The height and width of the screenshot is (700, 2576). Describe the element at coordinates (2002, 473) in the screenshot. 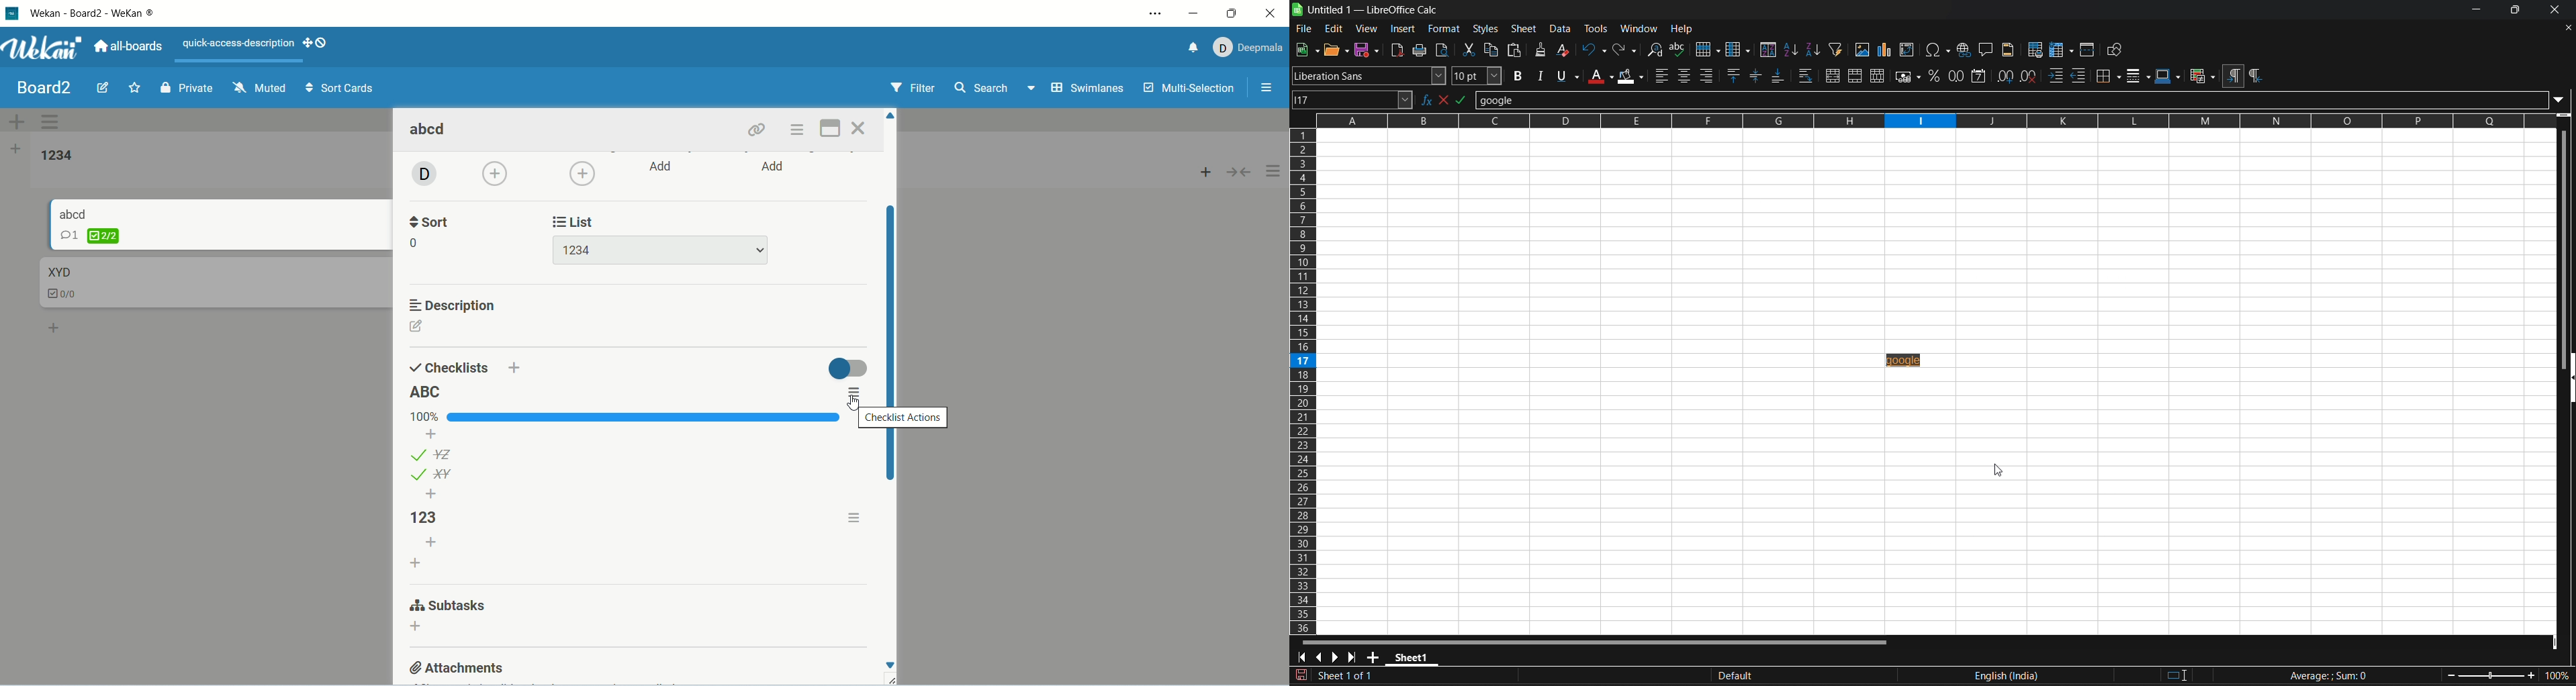

I see `cursor` at that location.